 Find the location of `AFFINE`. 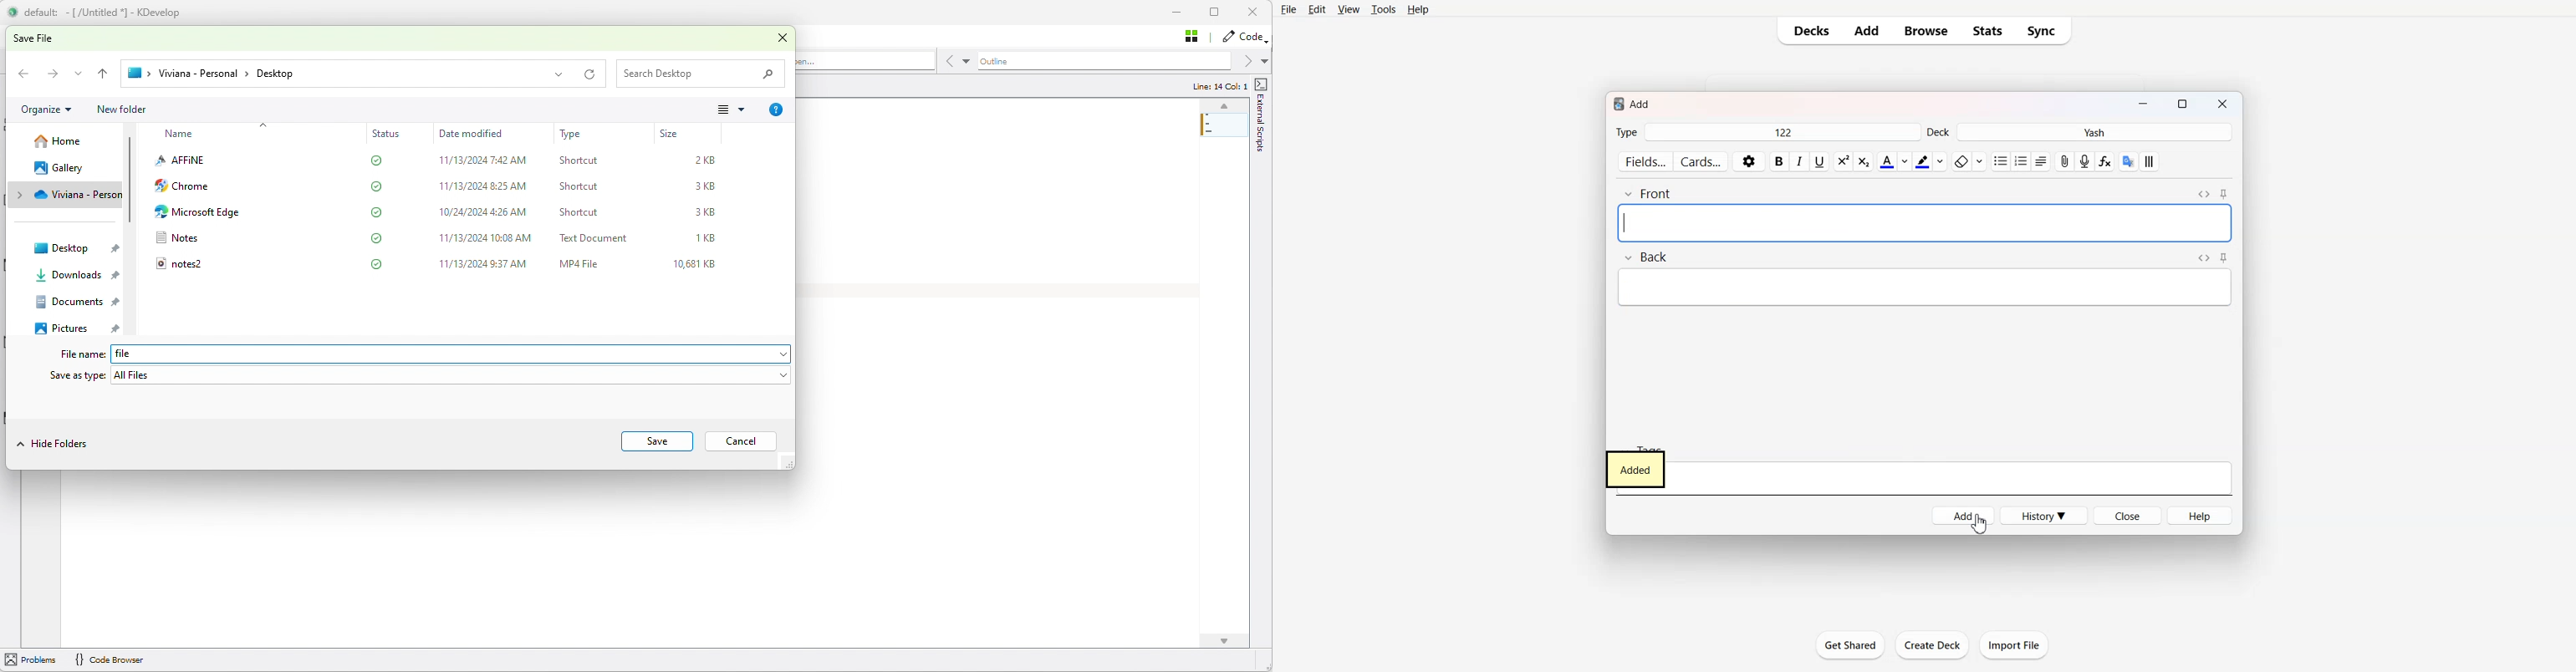

AFFINE is located at coordinates (179, 160).